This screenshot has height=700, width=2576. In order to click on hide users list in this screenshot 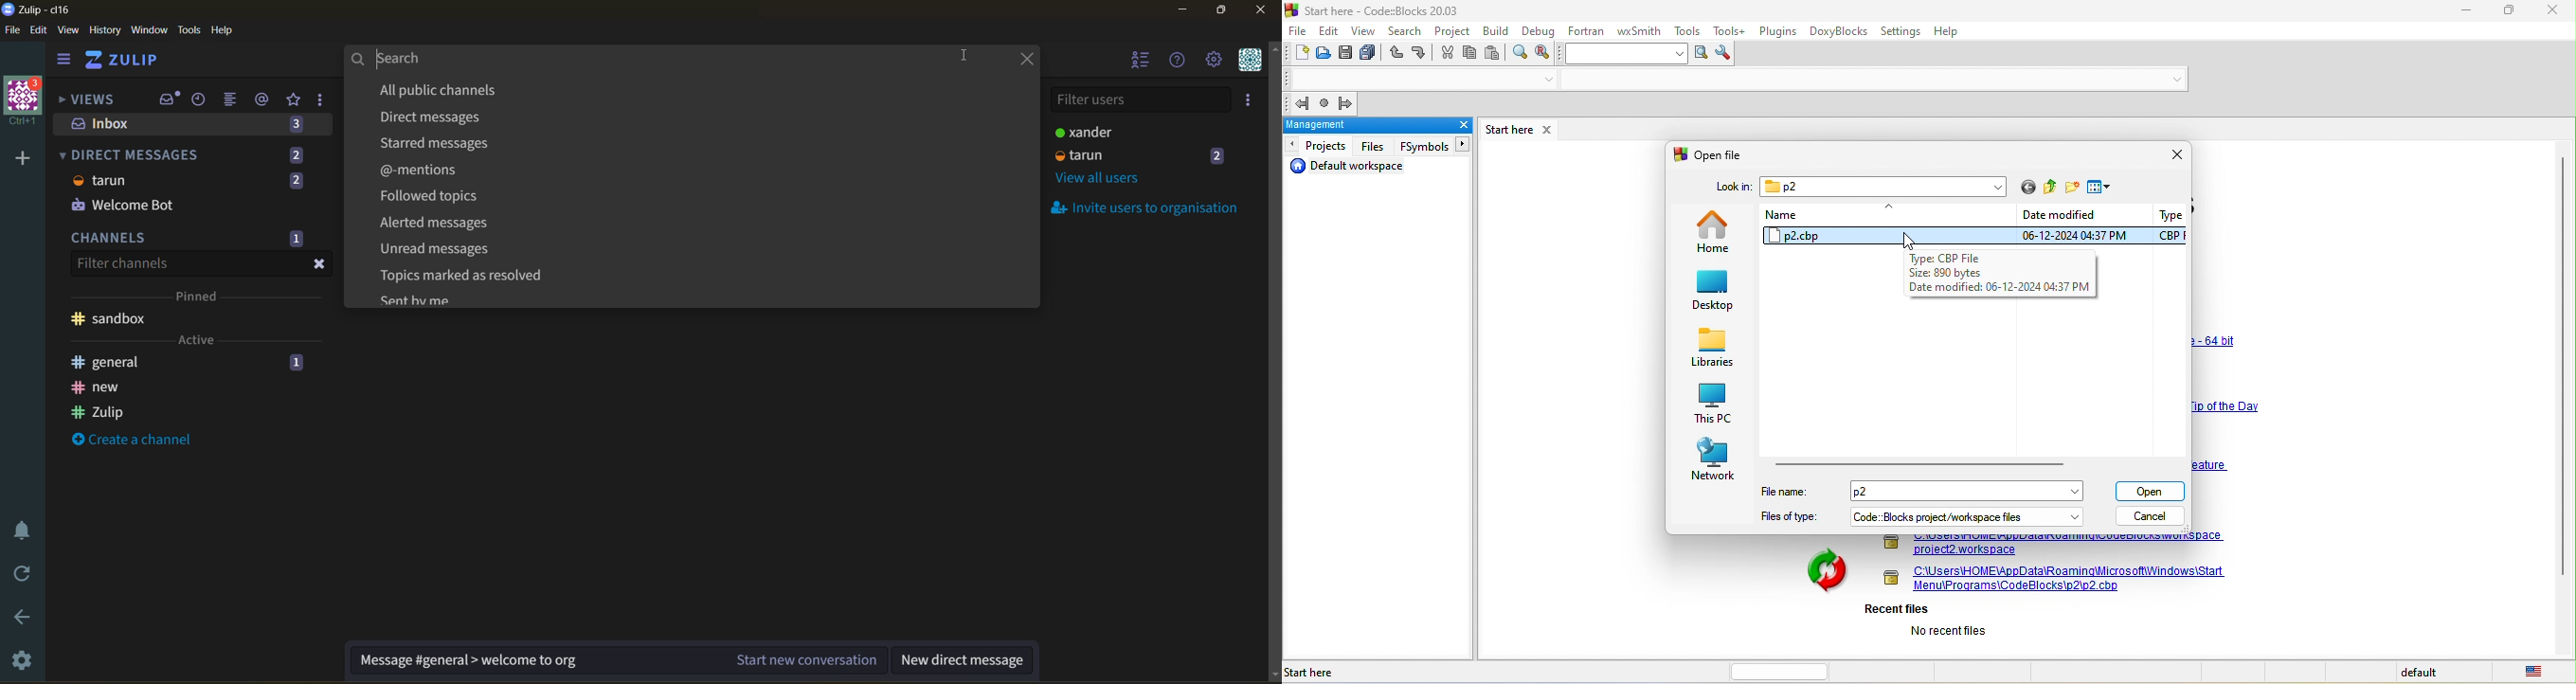, I will do `click(1138, 59)`.